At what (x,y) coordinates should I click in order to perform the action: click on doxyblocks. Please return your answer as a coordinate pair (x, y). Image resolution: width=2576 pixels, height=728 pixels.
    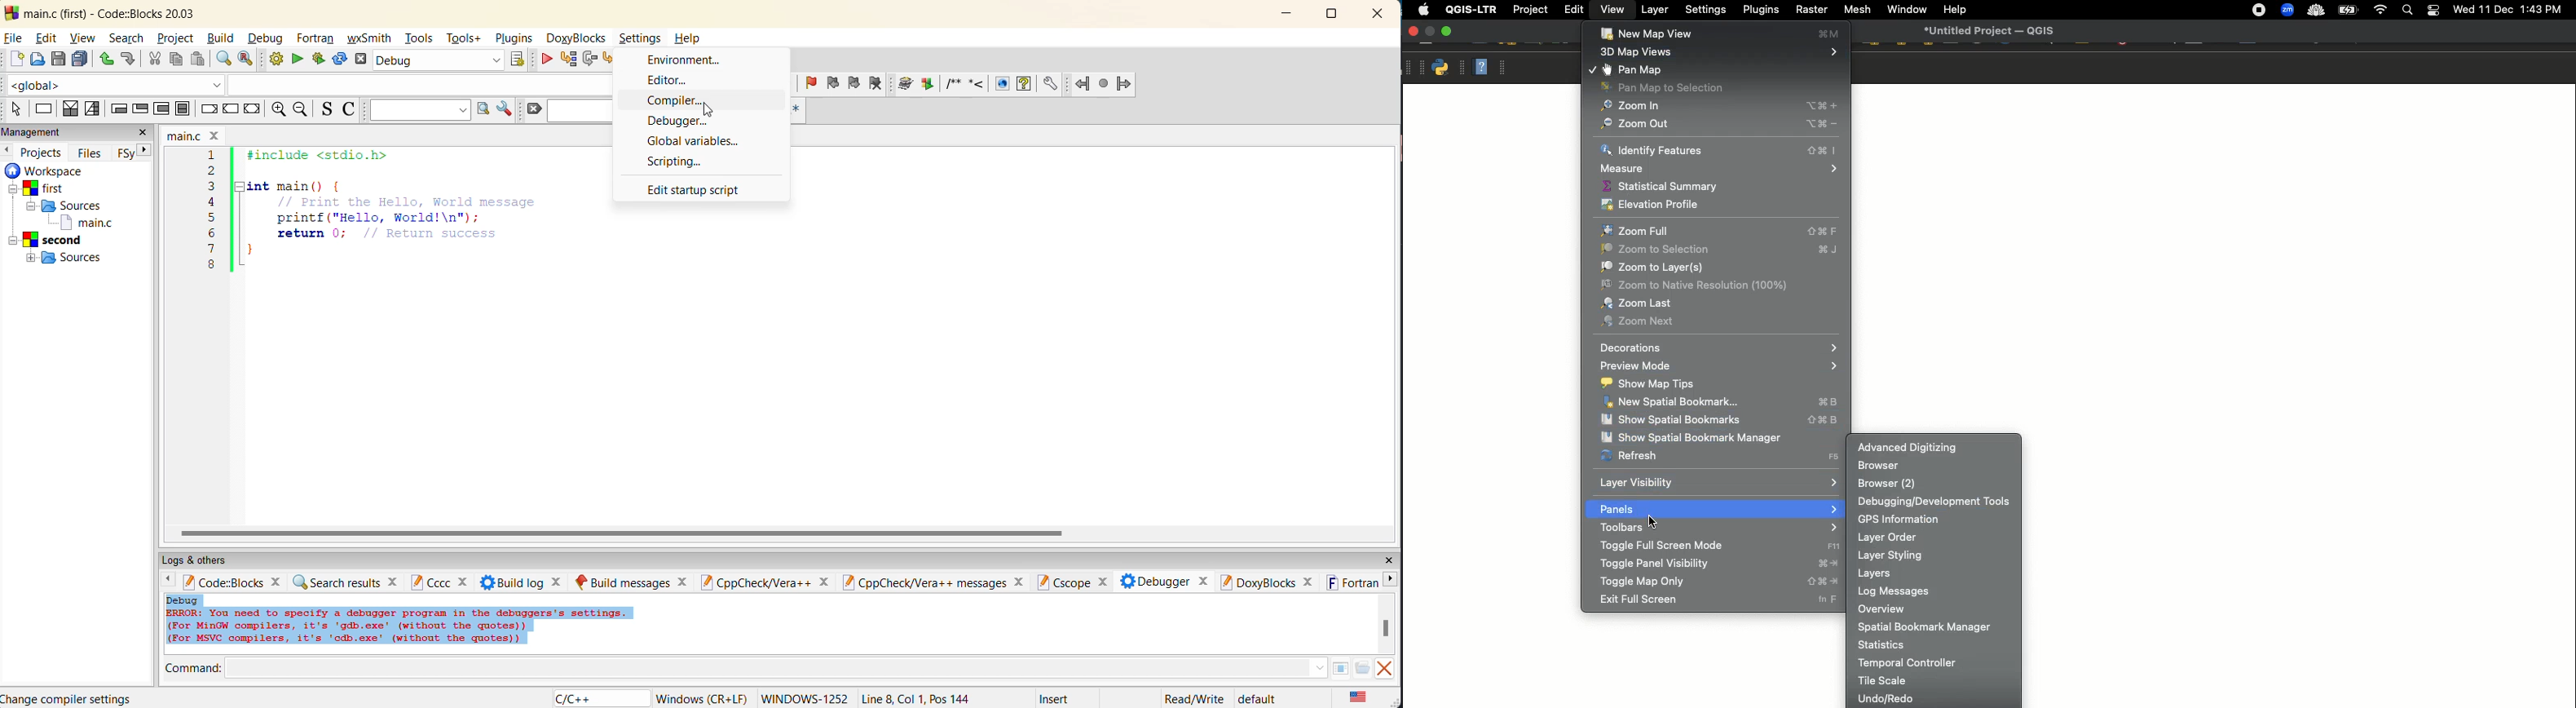
    Looking at the image, I should click on (579, 38).